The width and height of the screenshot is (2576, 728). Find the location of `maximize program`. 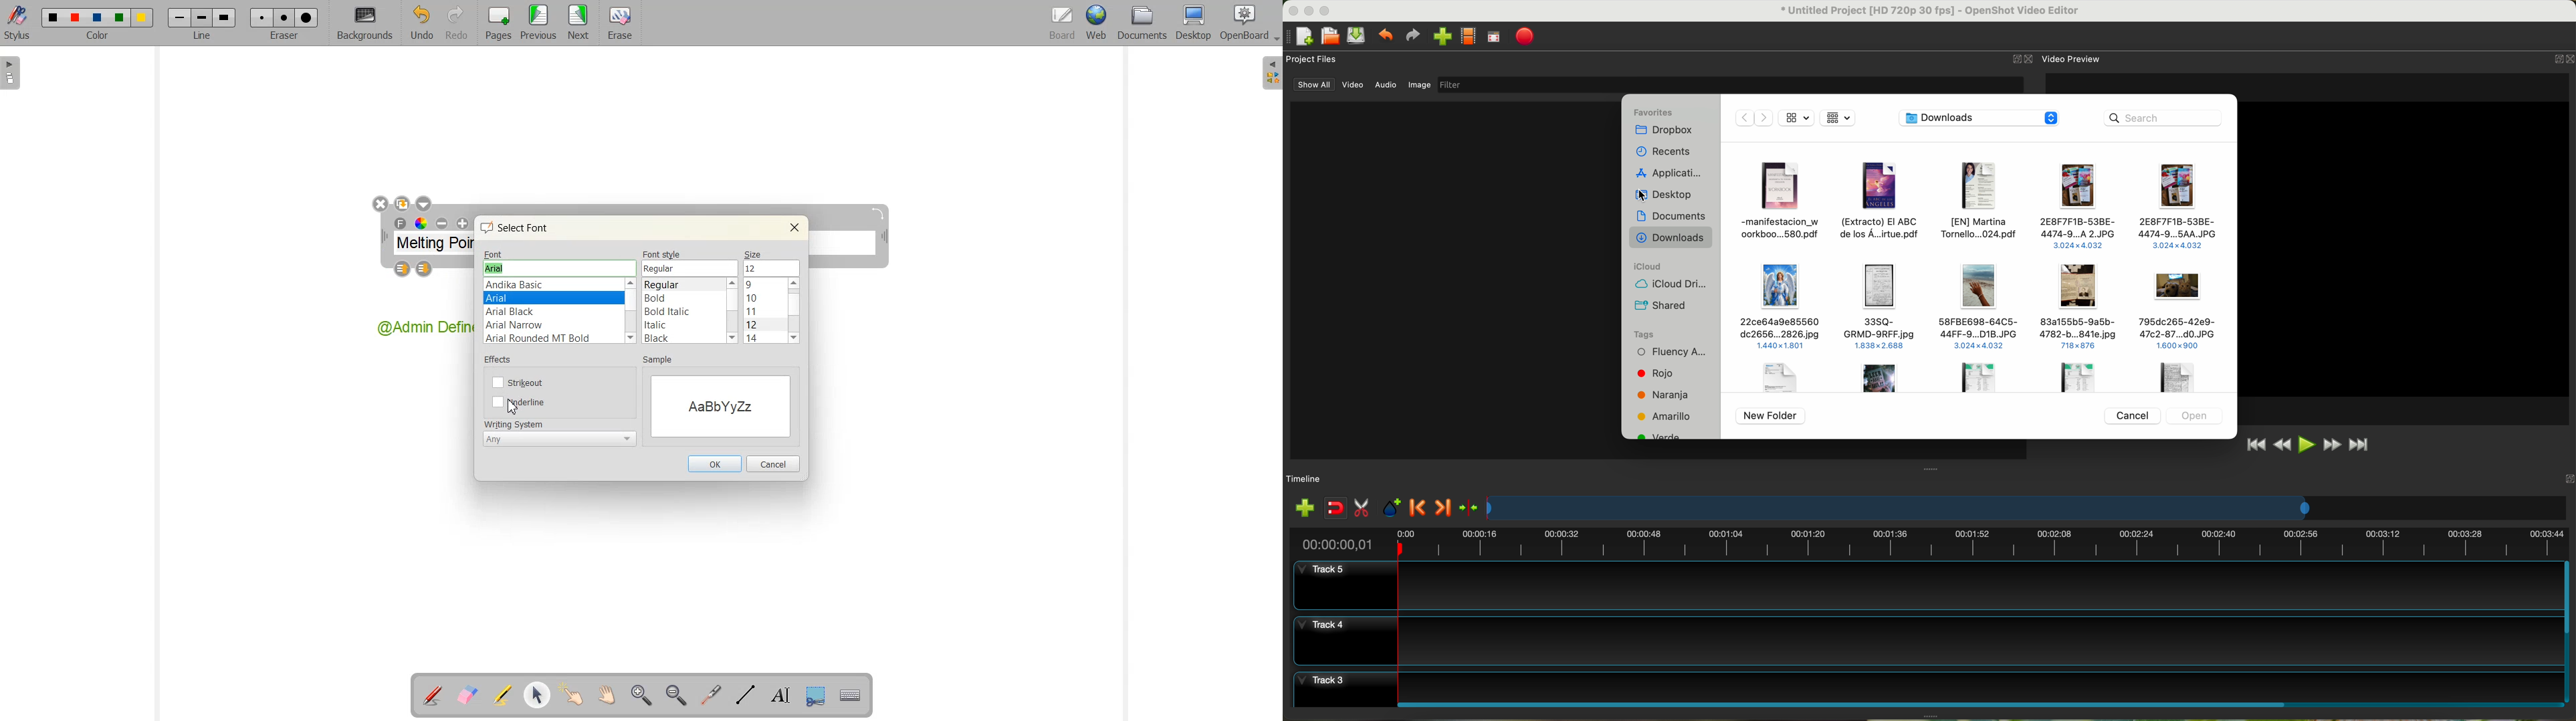

maximize program is located at coordinates (1327, 11).